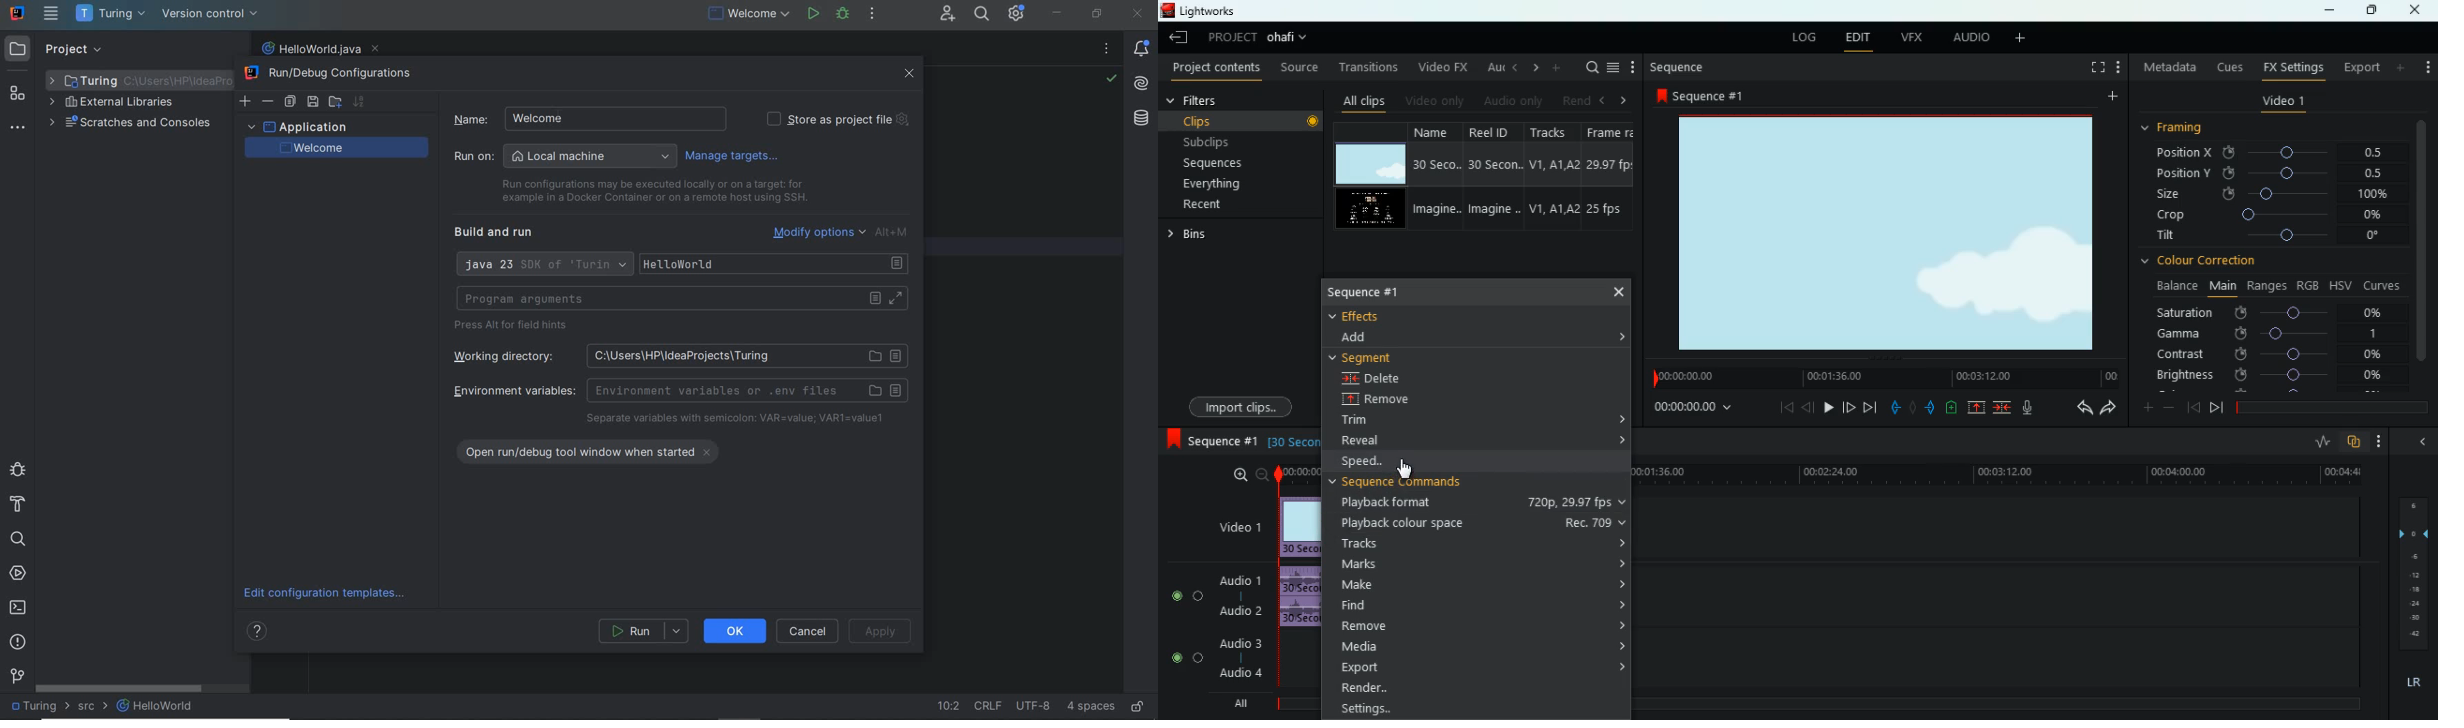  I want to click on run, so click(813, 13).